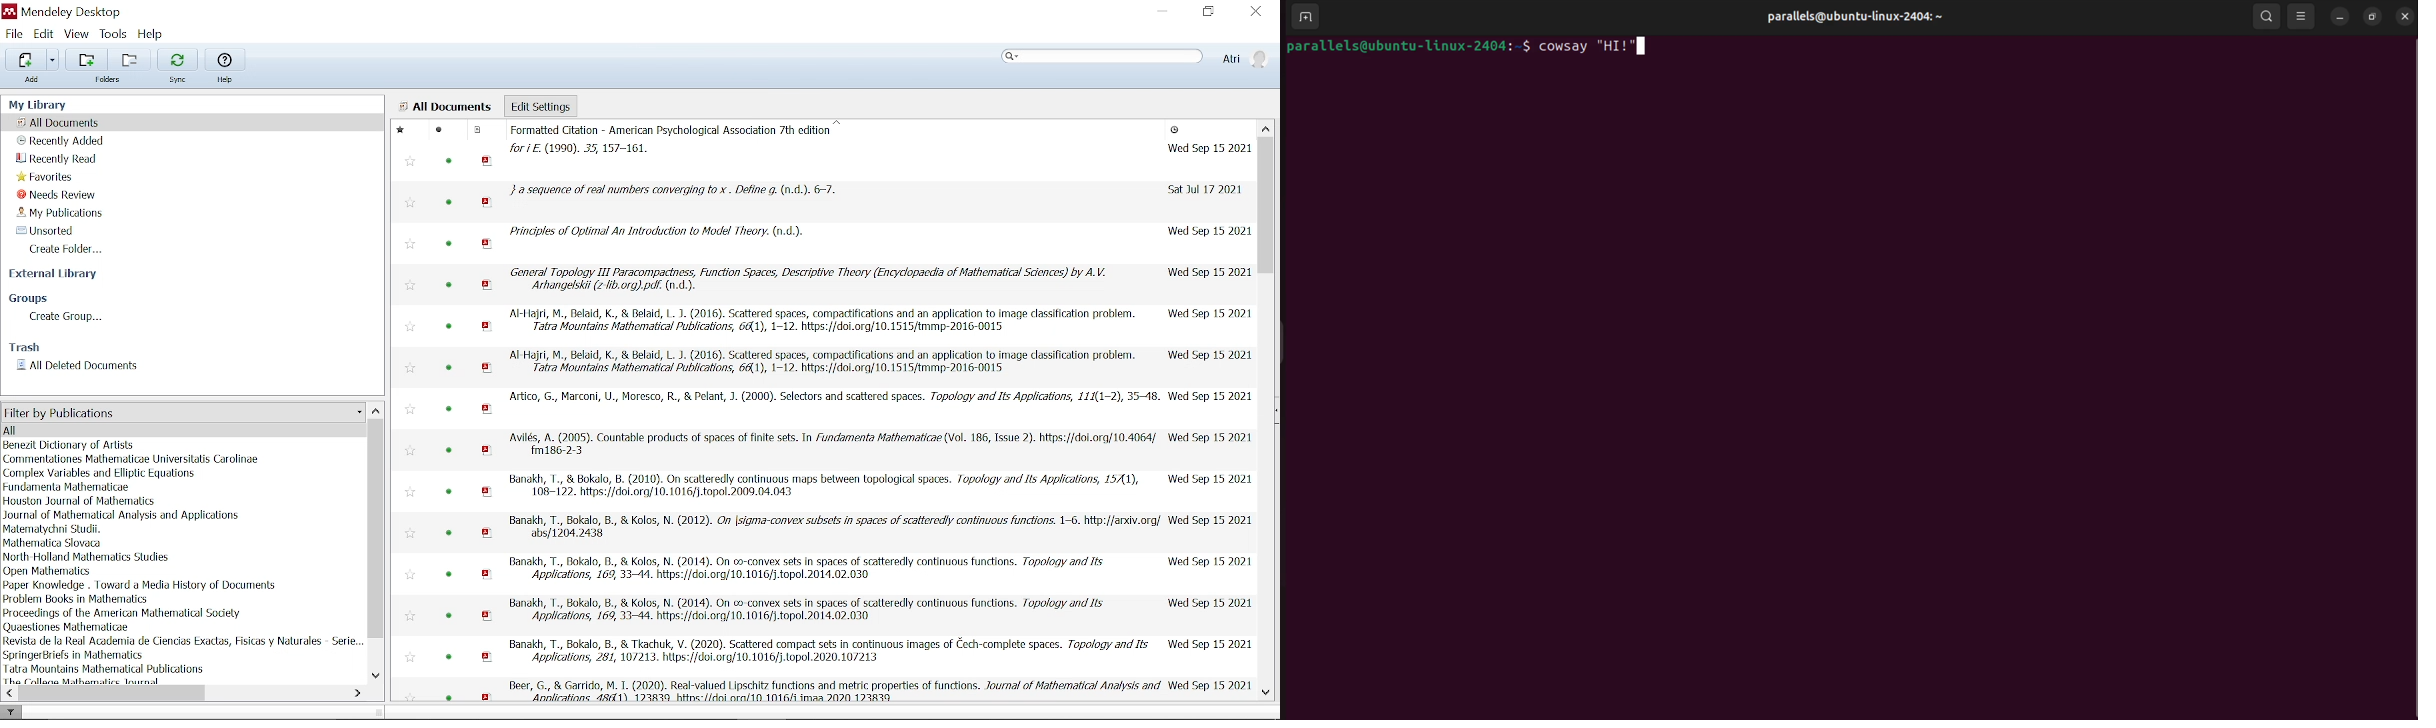 This screenshot has height=728, width=2436. Describe the element at coordinates (411, 618) in the screenshot. I see `favourite` at that location.